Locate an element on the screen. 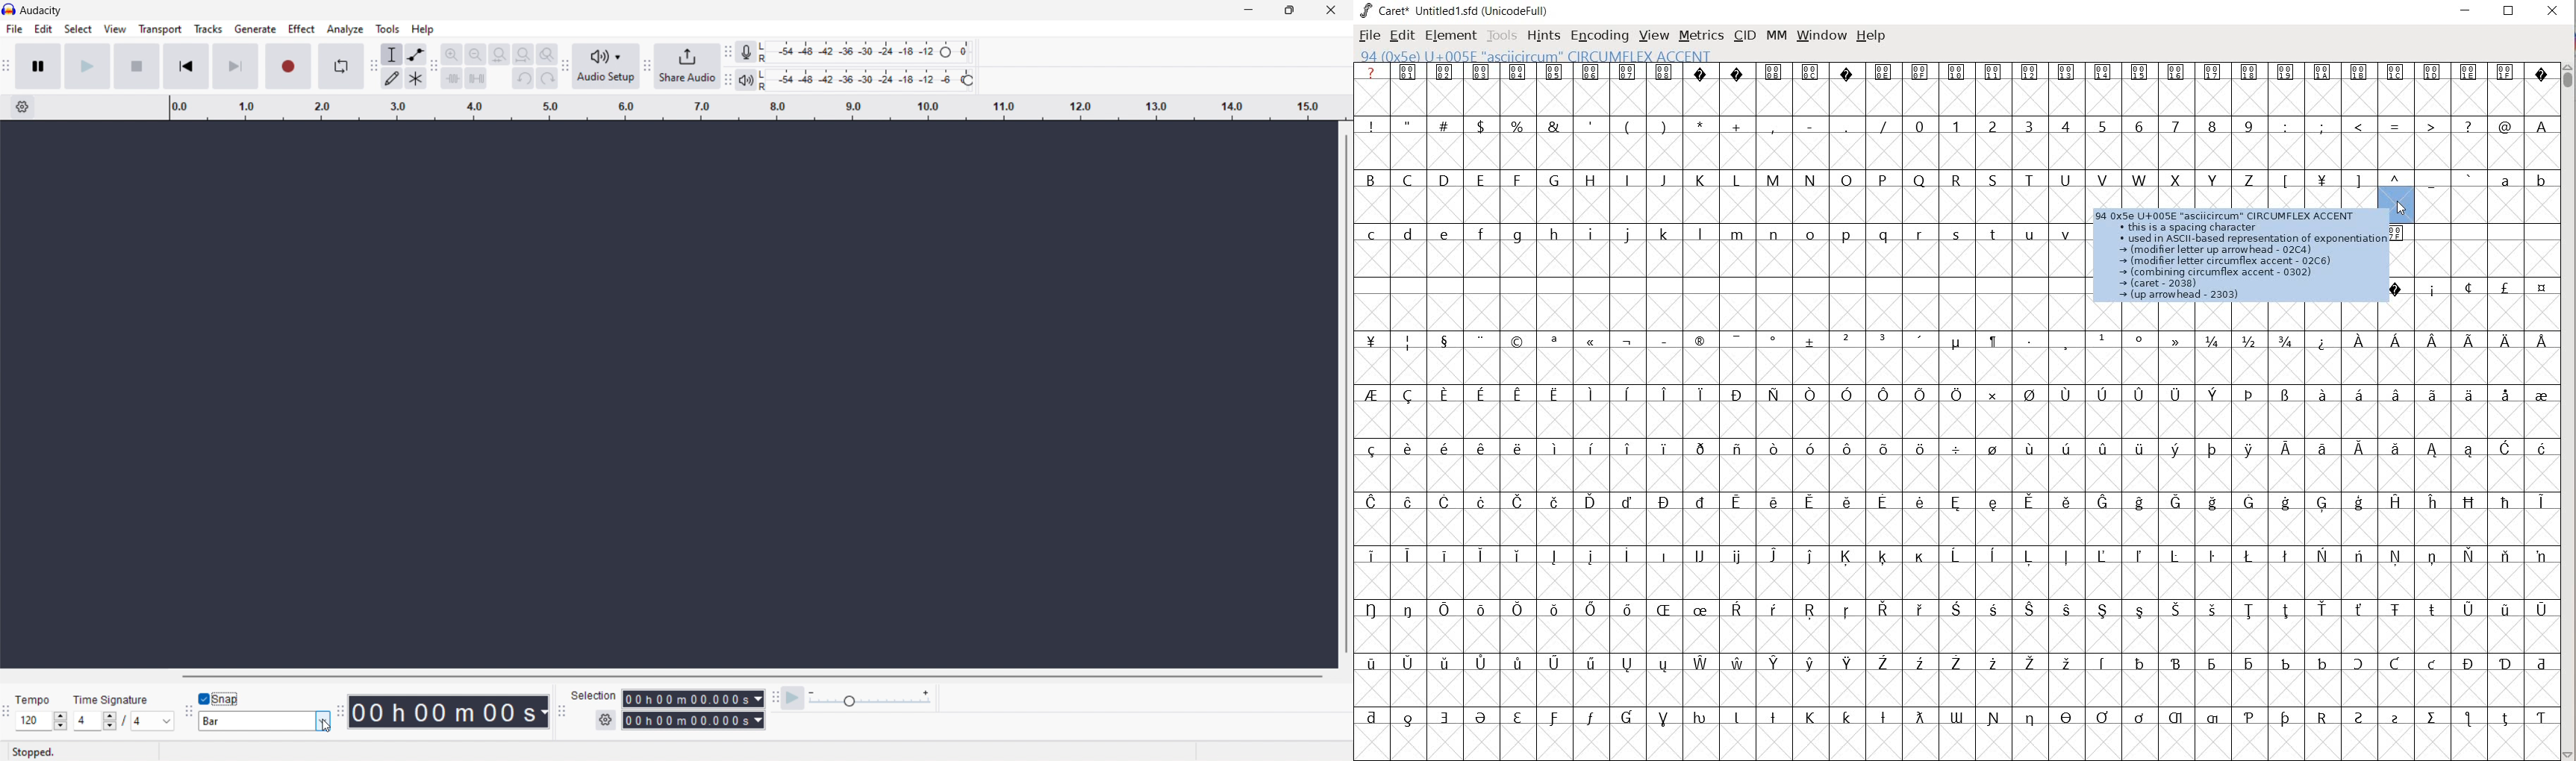 The image size is (2576, 784). RESTORE DOWN is located at coordinates (2509, 14).